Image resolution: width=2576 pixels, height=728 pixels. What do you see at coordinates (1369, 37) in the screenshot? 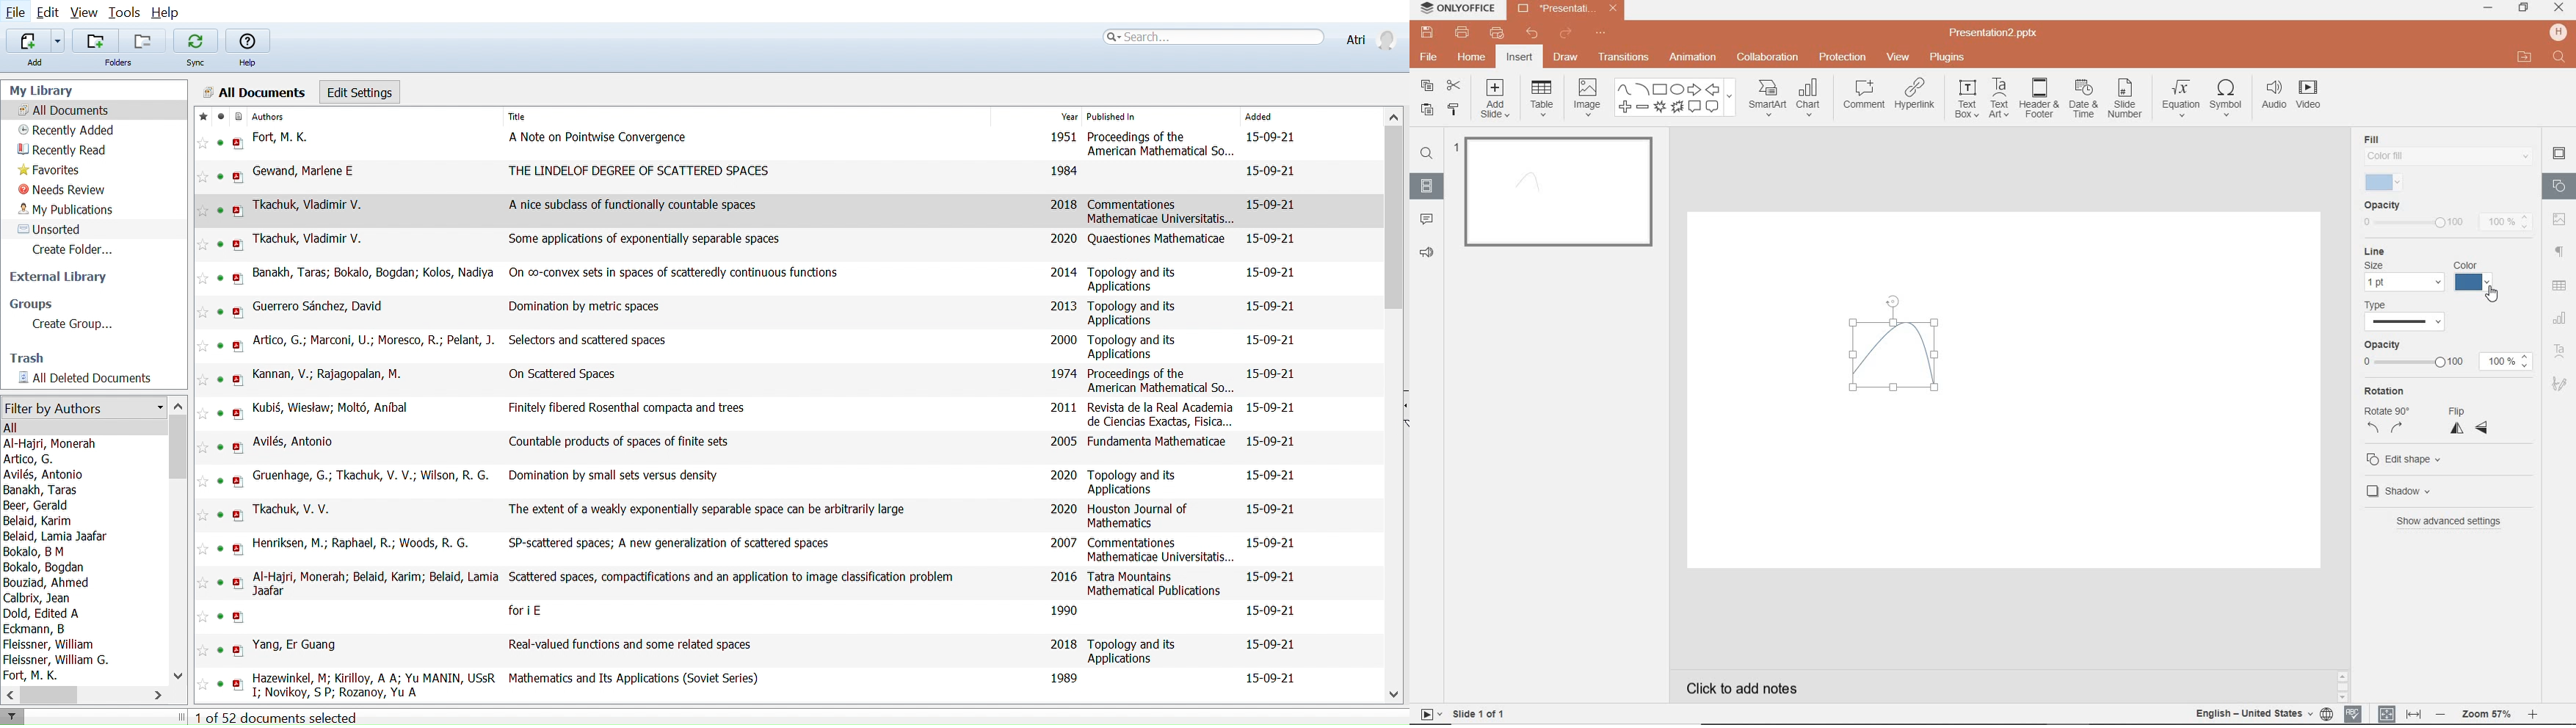
I see `Profile` at bounding box center [1369, 37].